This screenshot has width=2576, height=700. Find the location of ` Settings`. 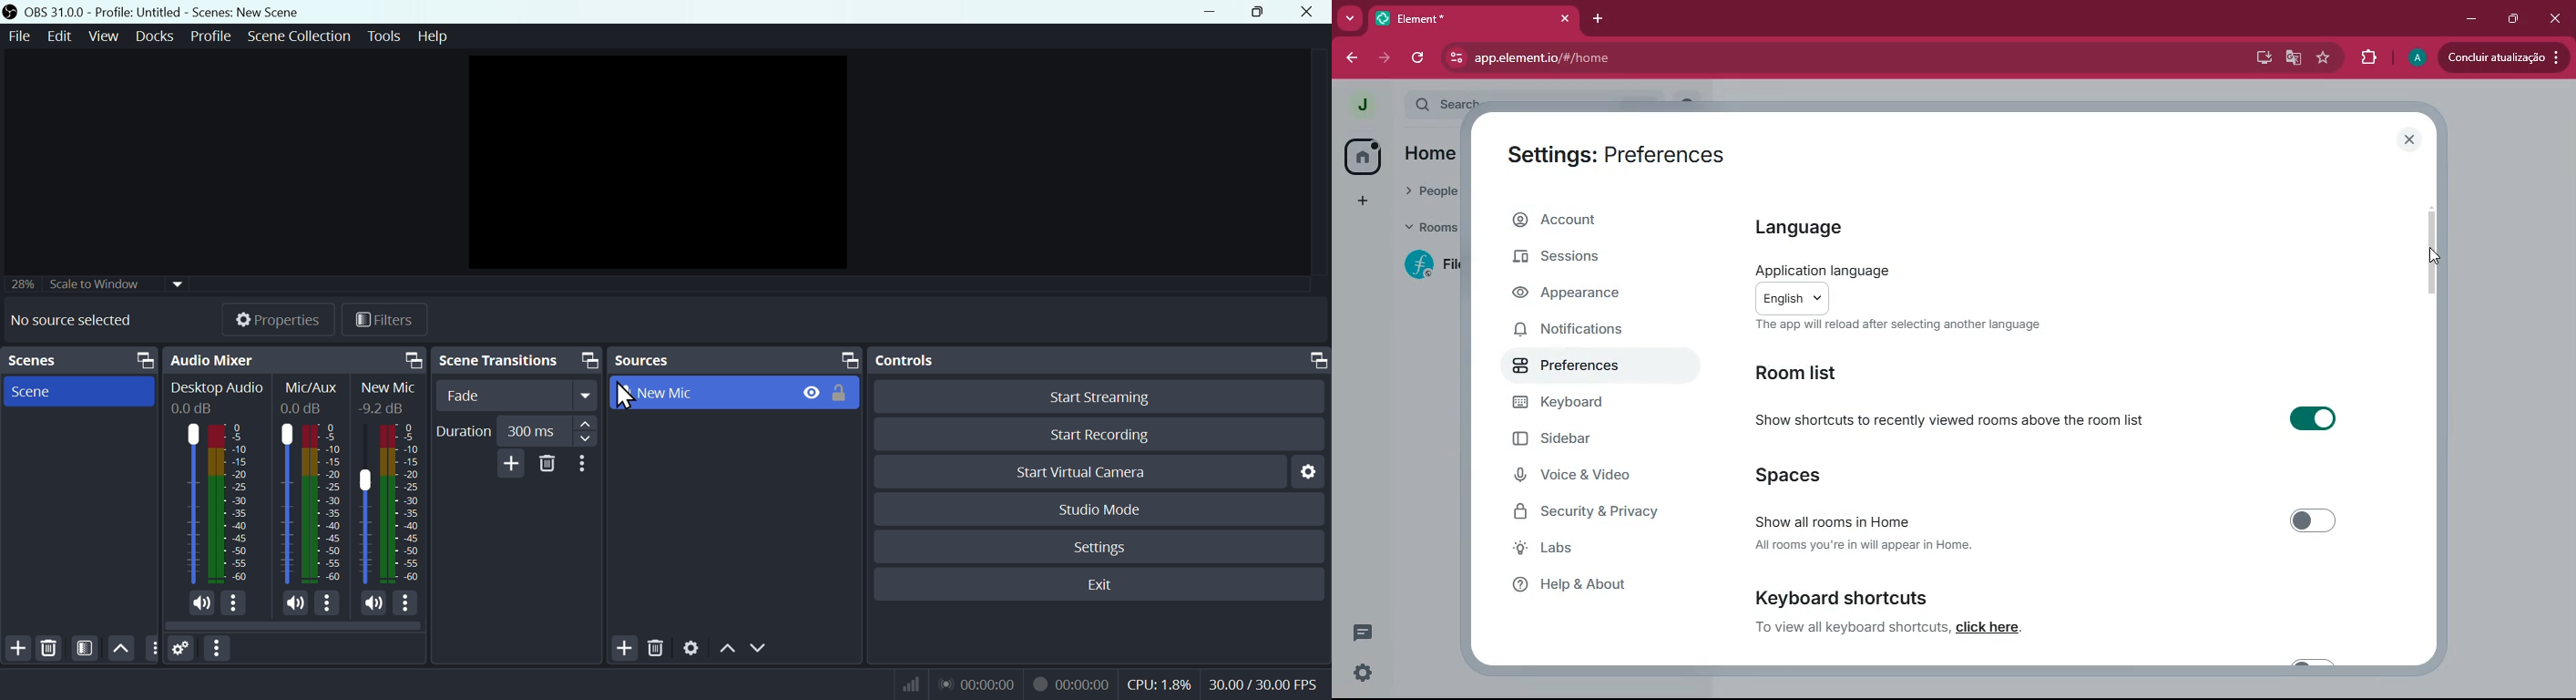

 Settings is located at coordinates (691, 651).